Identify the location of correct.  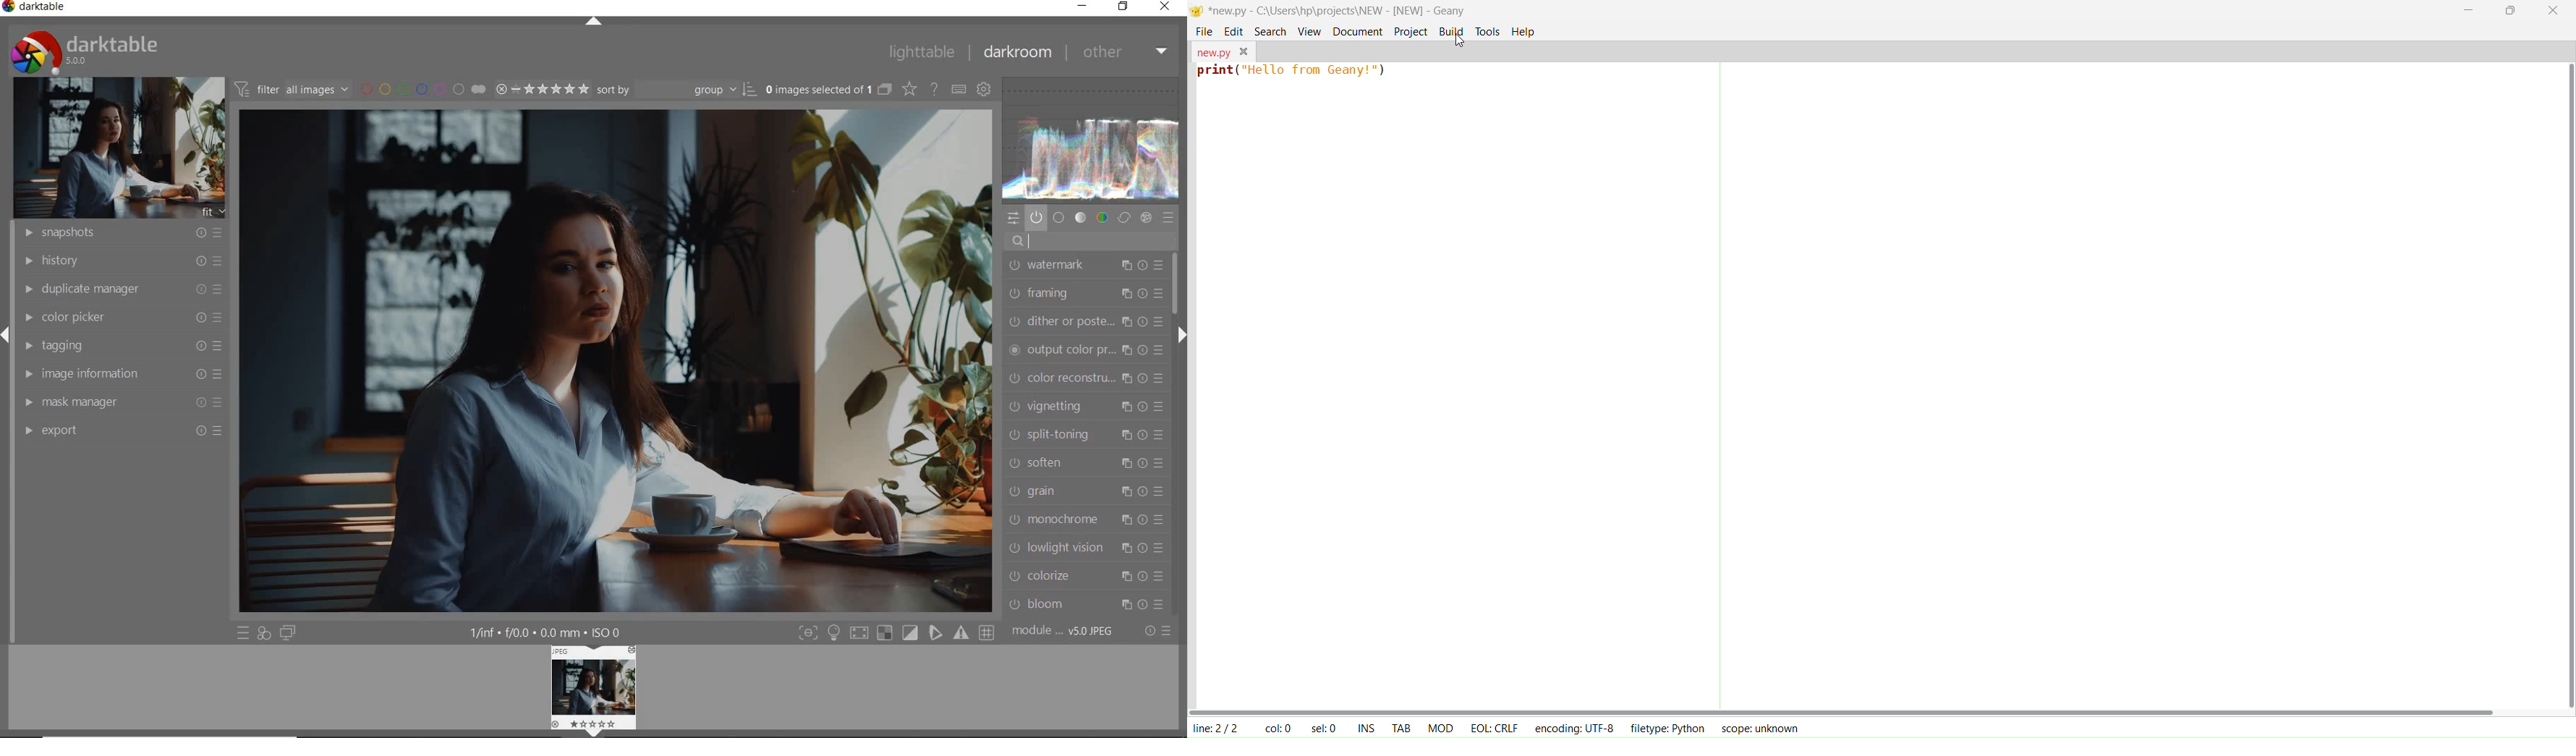
(1124, 217).